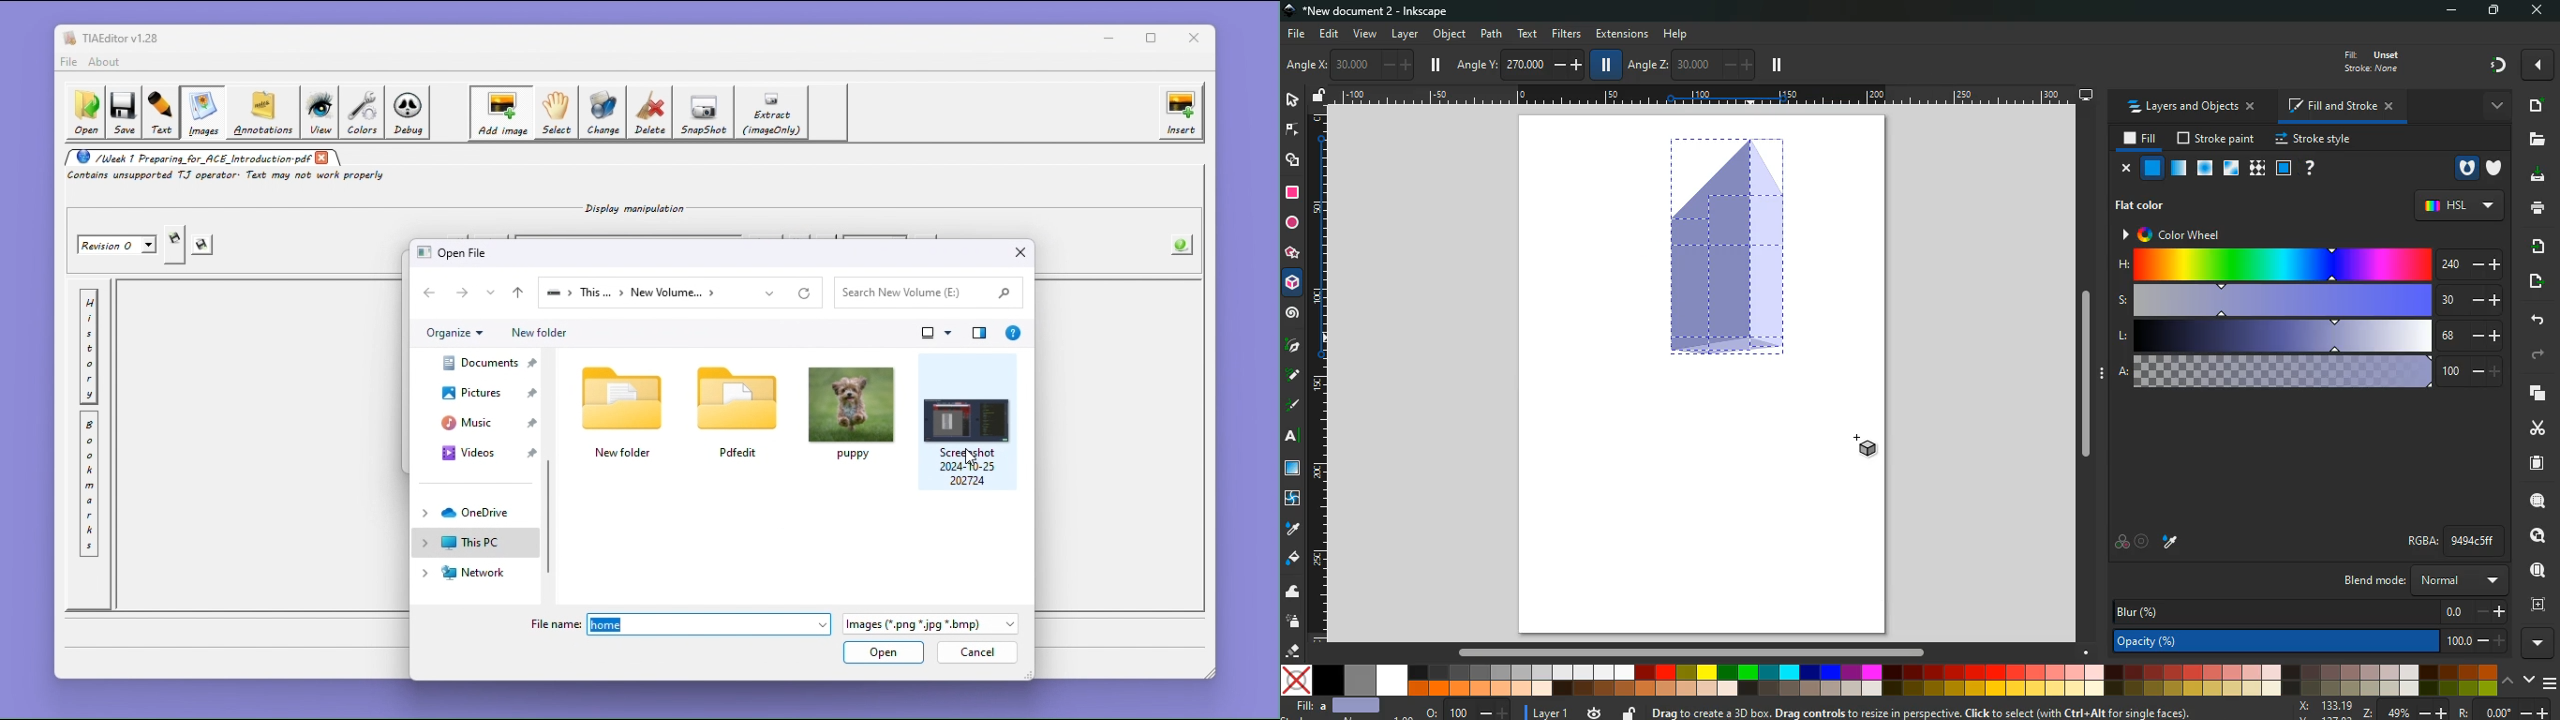  Describe the element at coordinates (1294, 469) in the screenshot. I see `window` at that location.